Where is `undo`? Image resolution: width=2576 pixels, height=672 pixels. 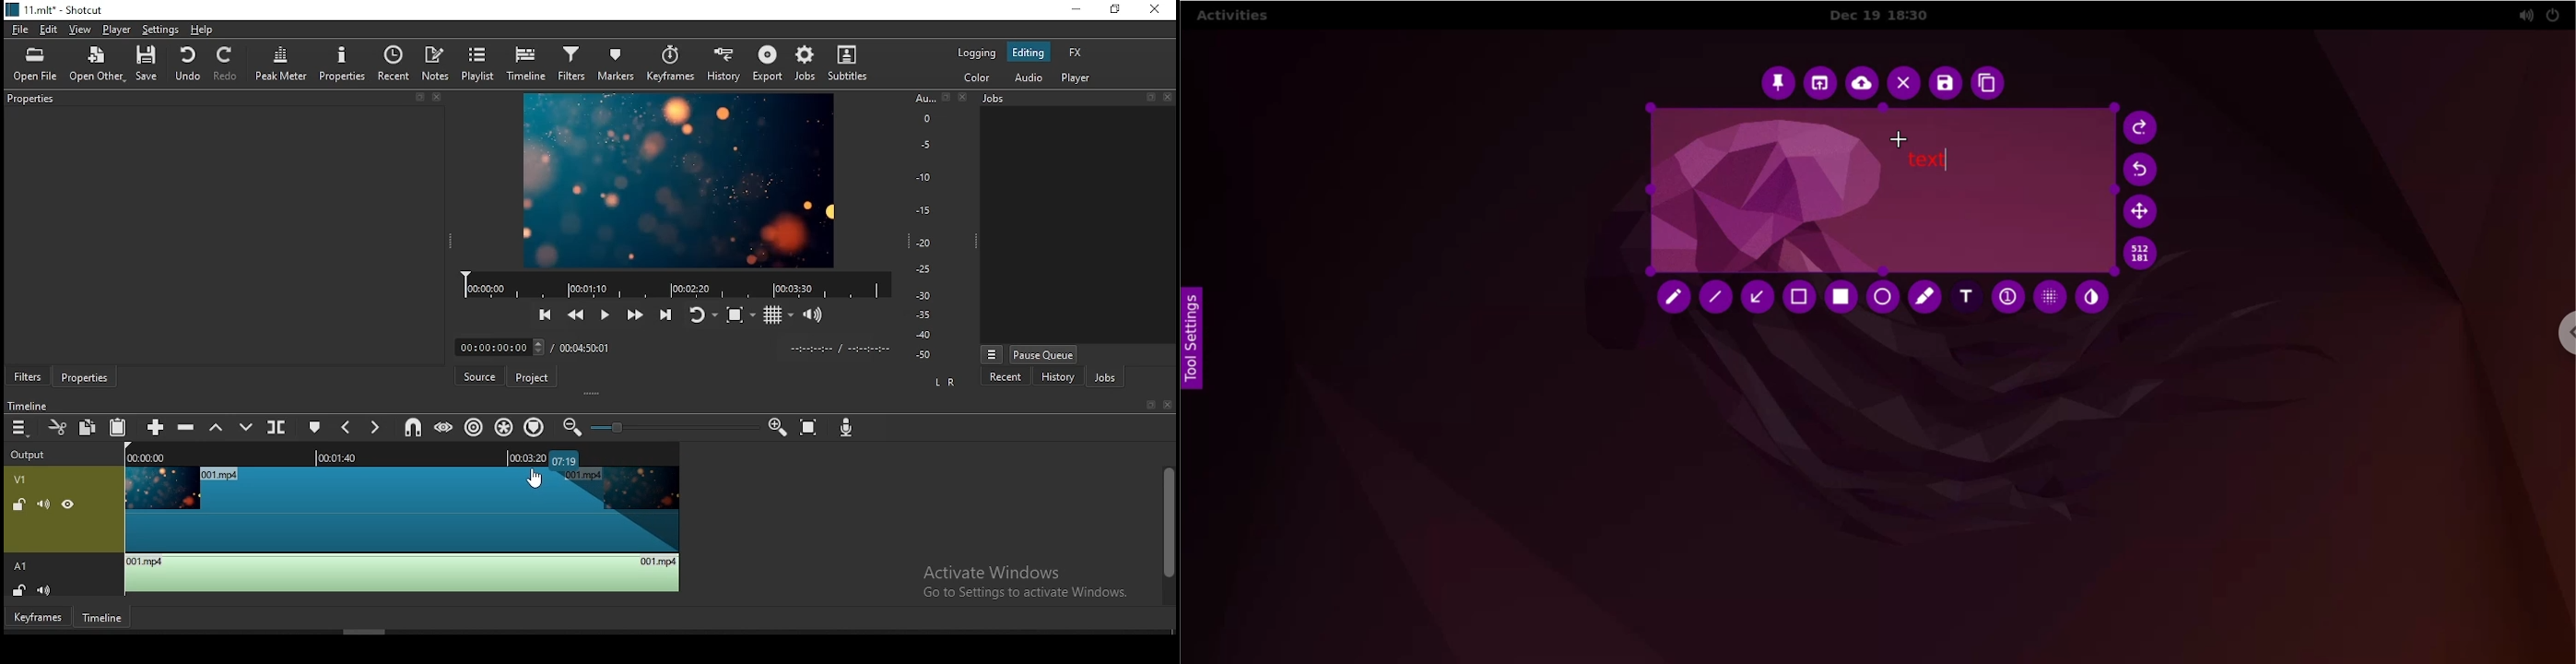
undo is located at coordinates (189, 65).